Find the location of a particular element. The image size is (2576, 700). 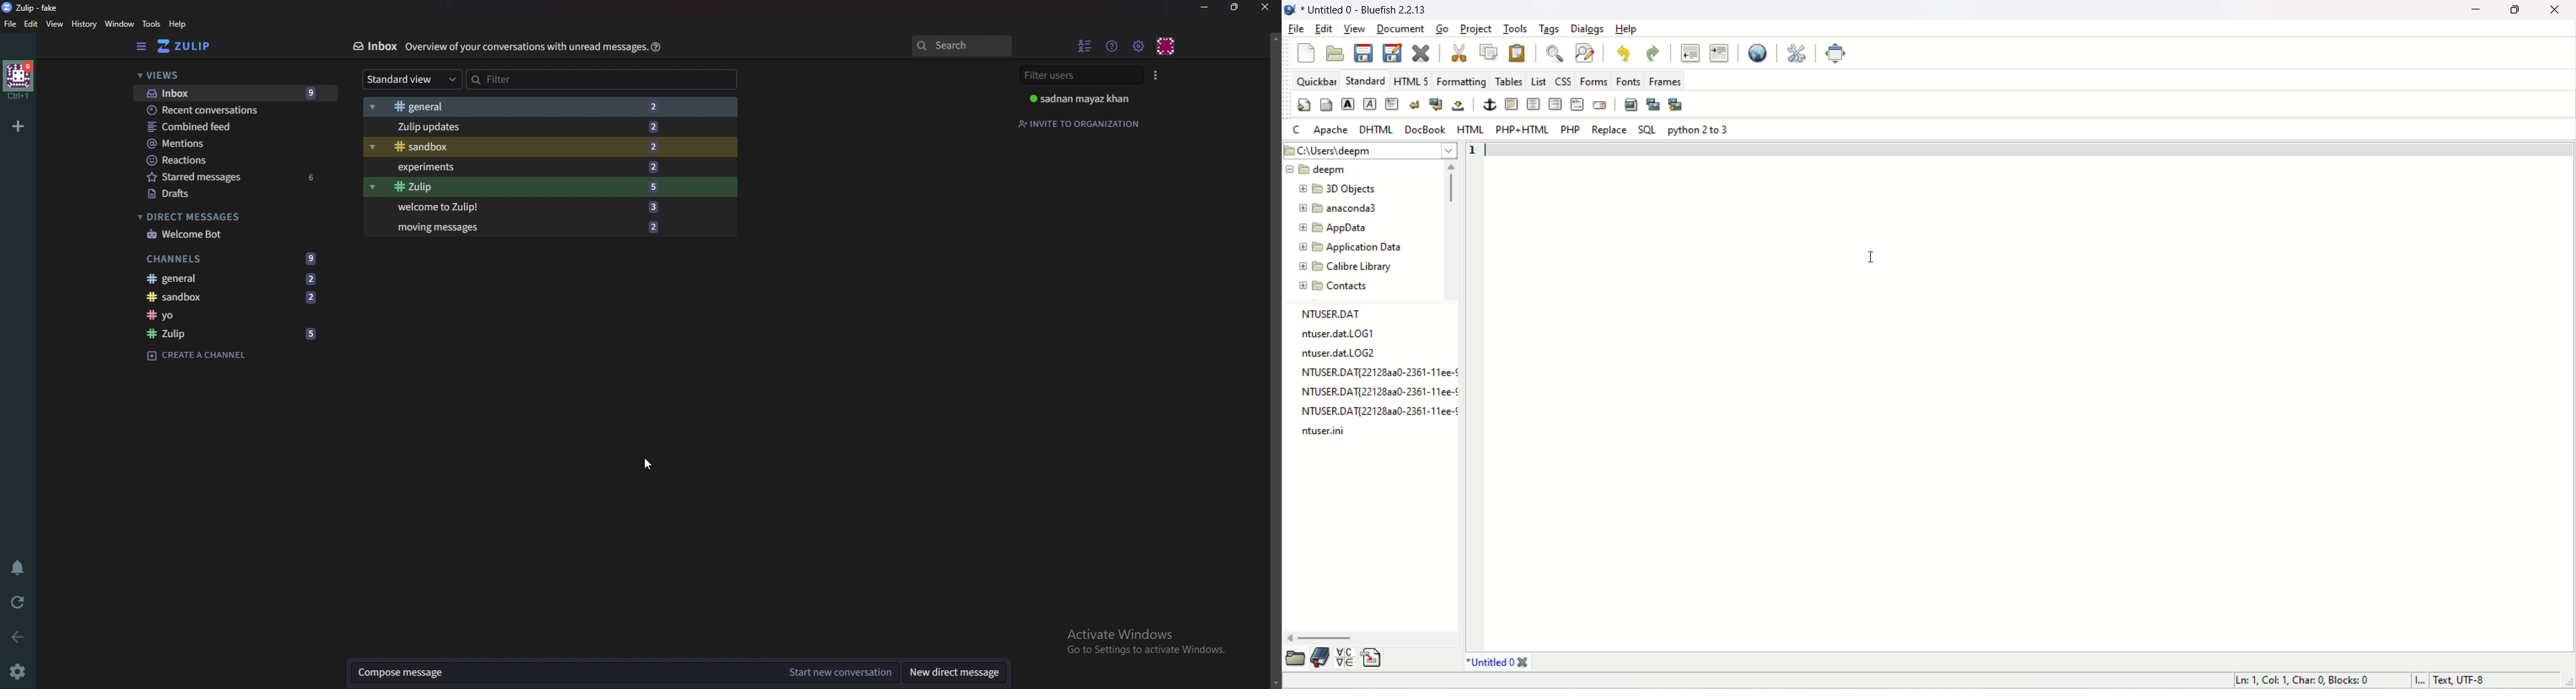

Help is located at coordinates (656, 47).